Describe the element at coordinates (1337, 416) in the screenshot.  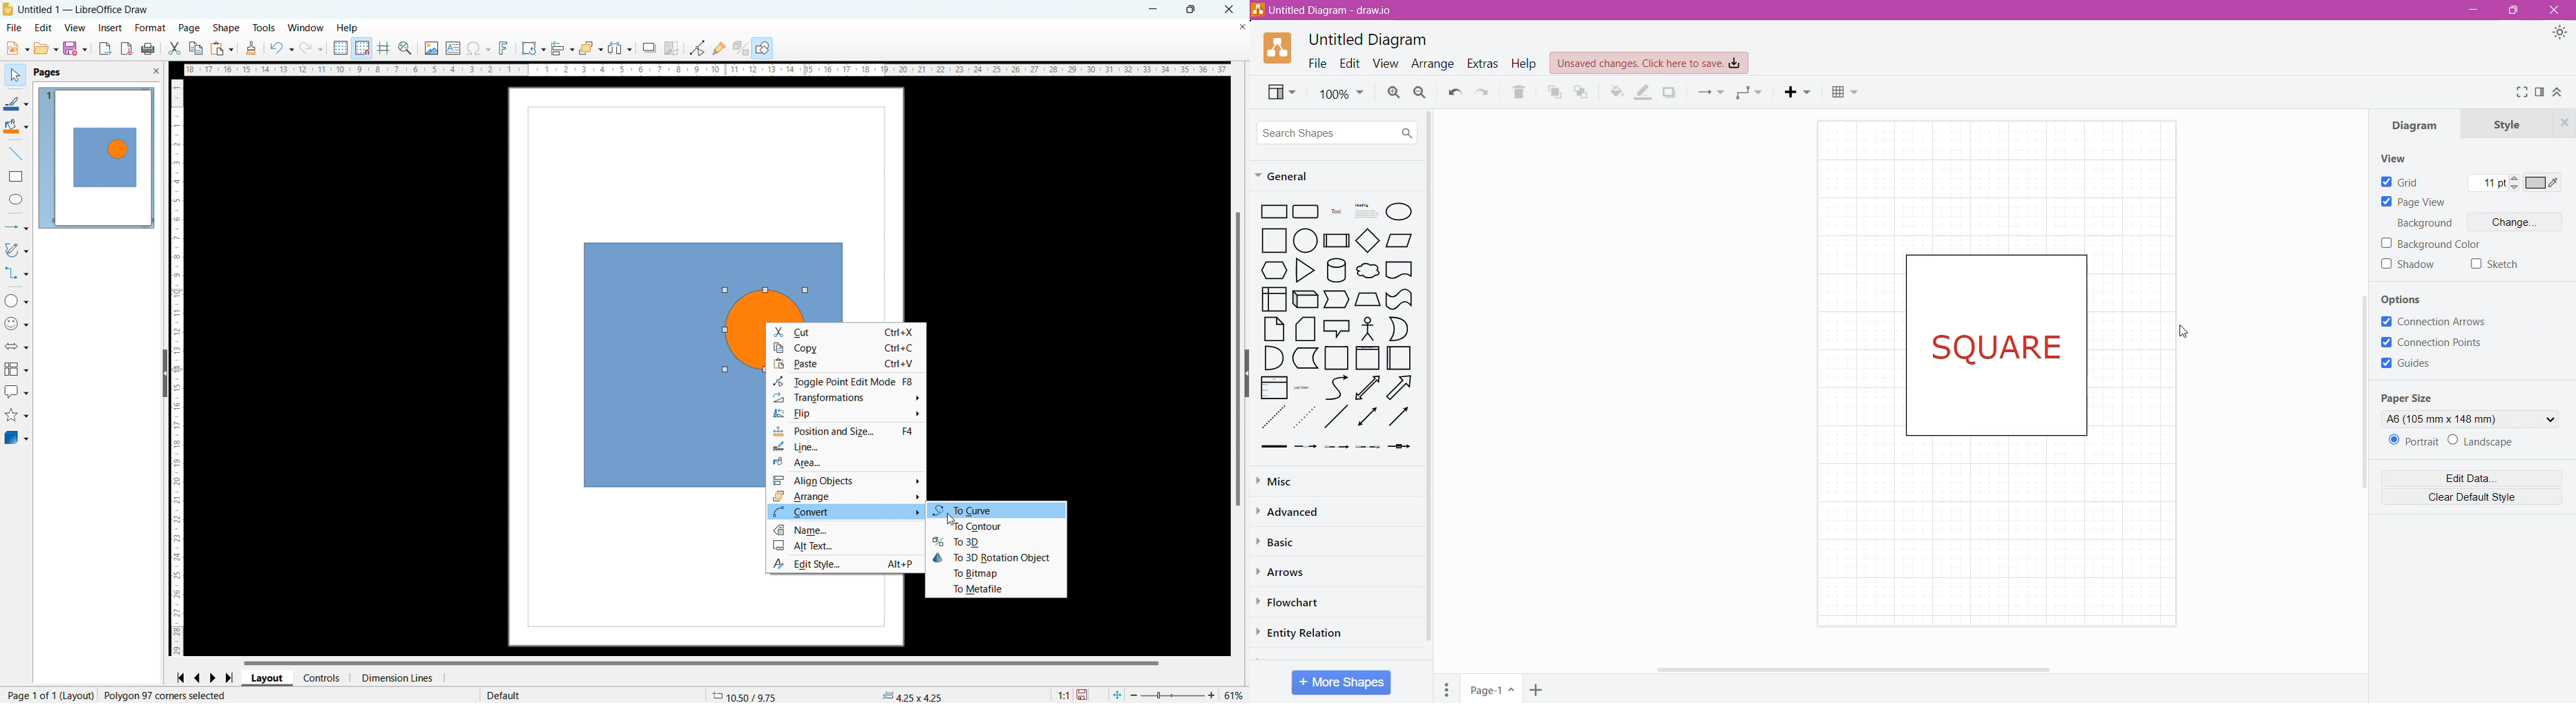
I see `diagonal line` at that location.